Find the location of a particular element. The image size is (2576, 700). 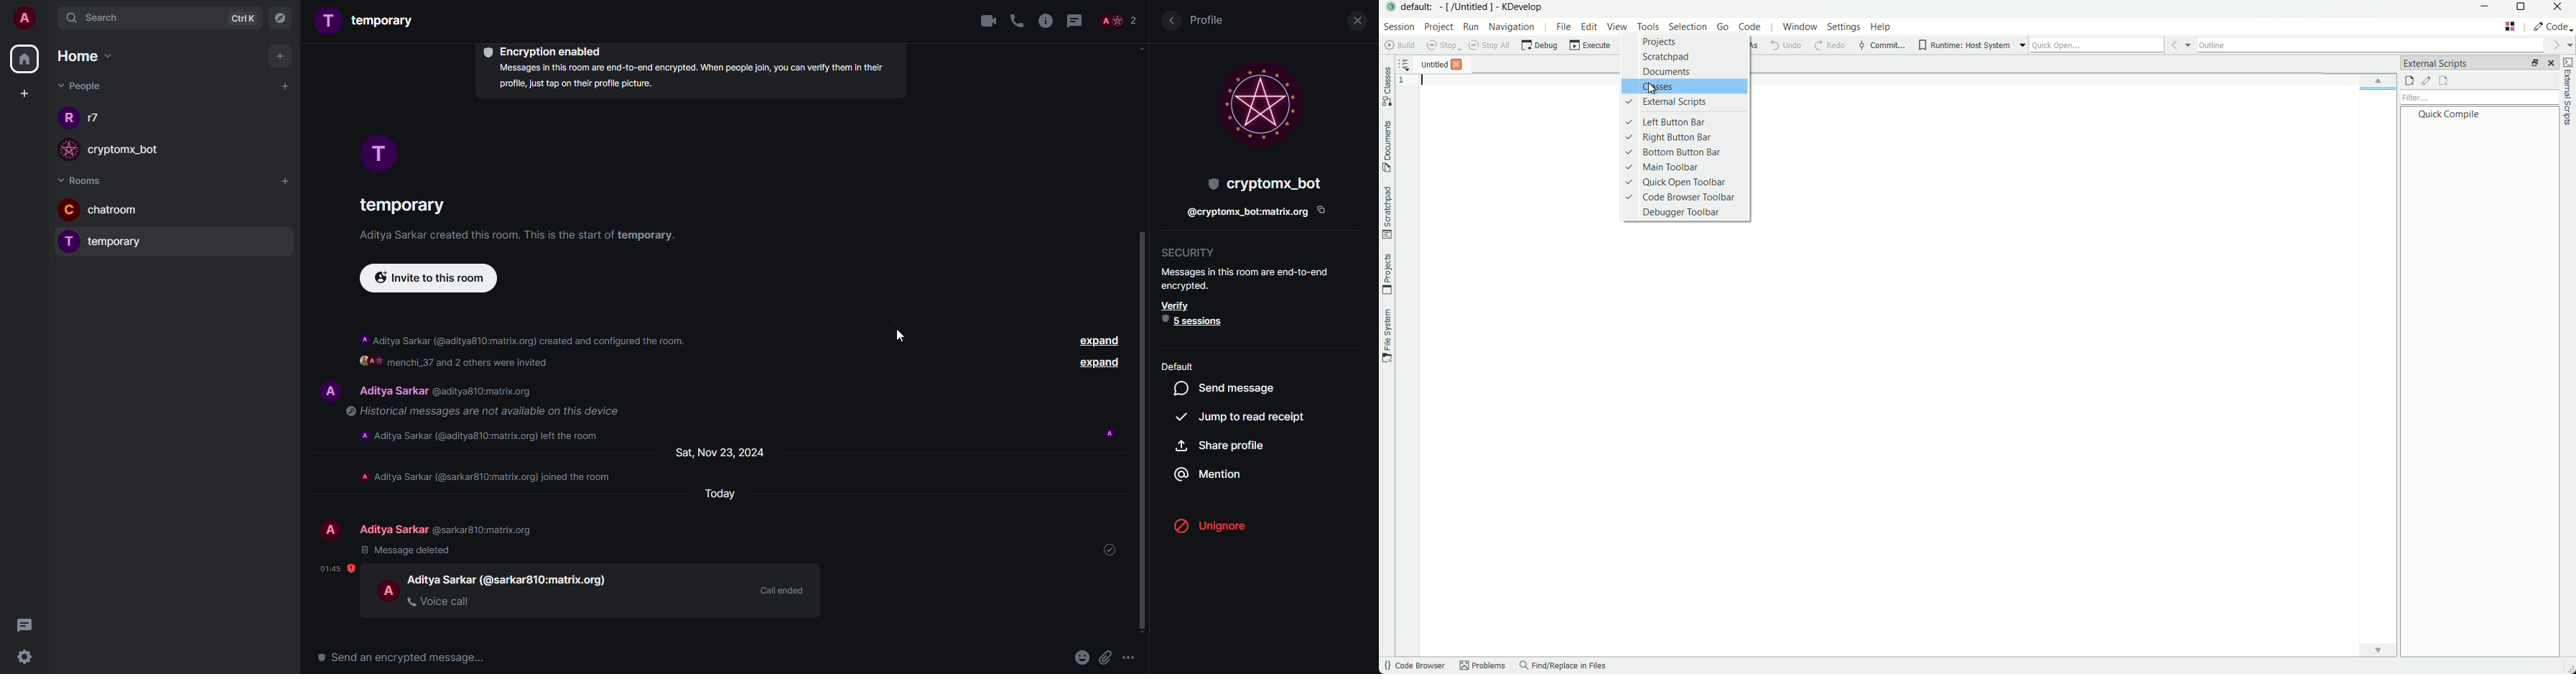

5 session is located at coordinates (1196, 320).